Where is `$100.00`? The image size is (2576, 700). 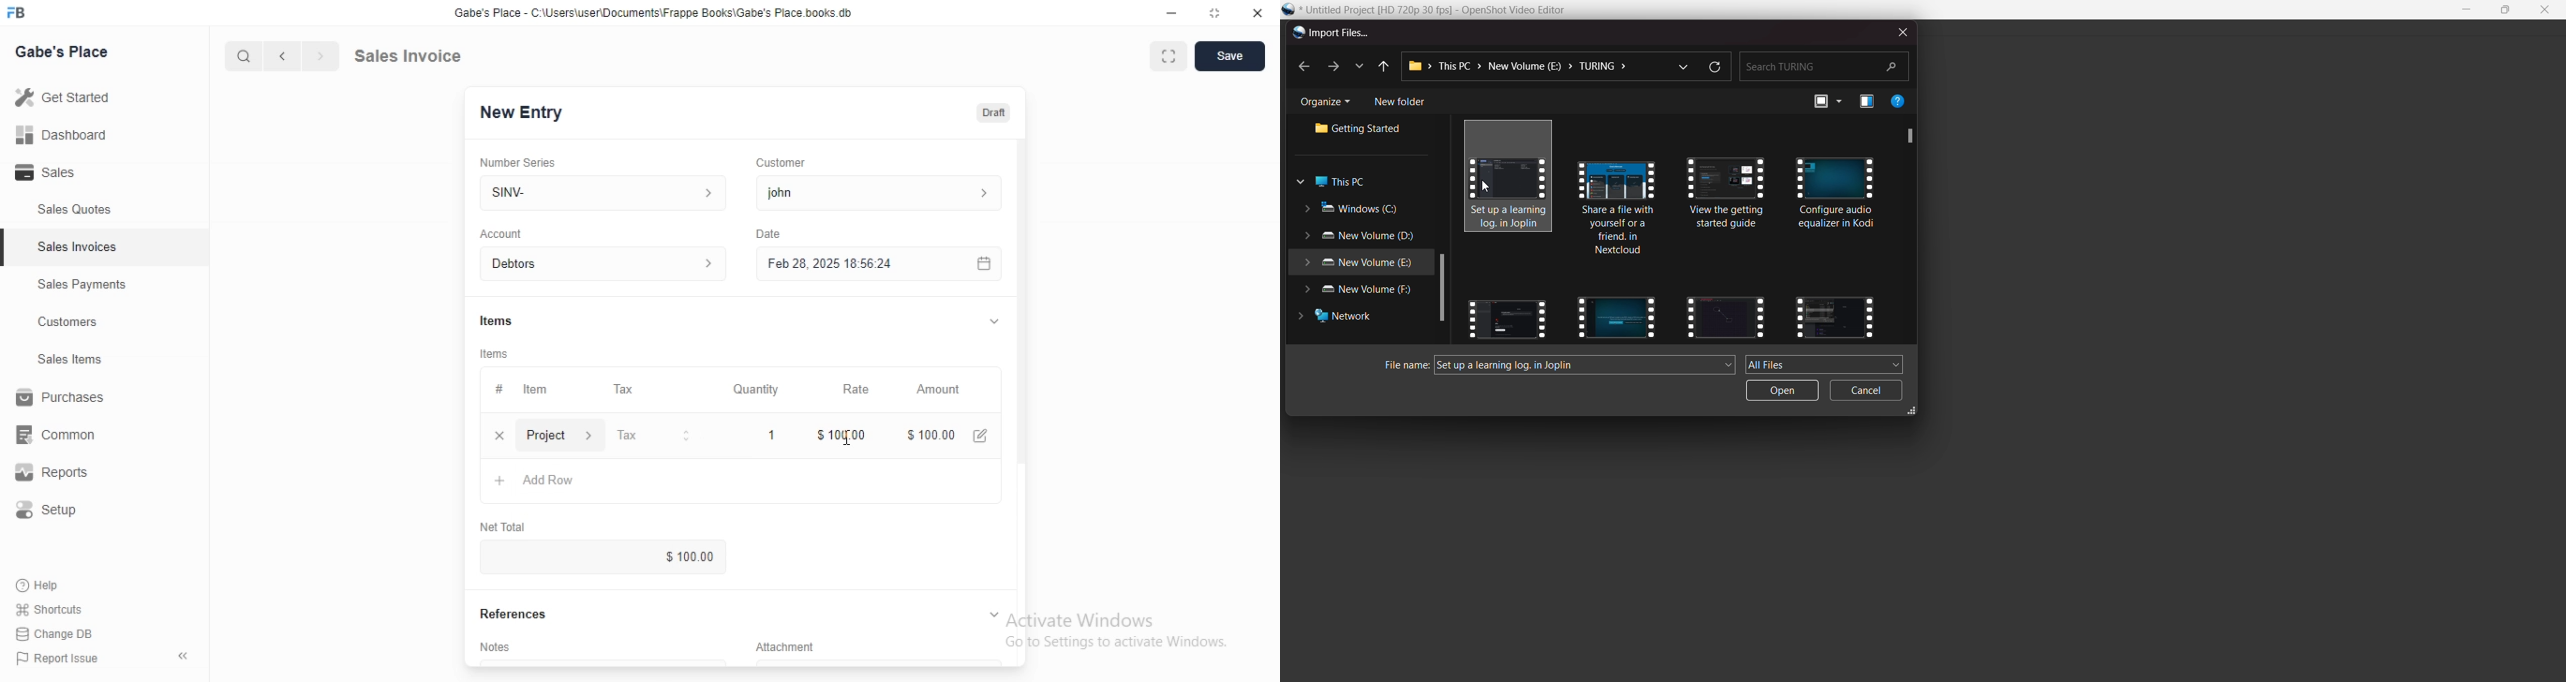
$100.00 is located at coordinates (927, 433).